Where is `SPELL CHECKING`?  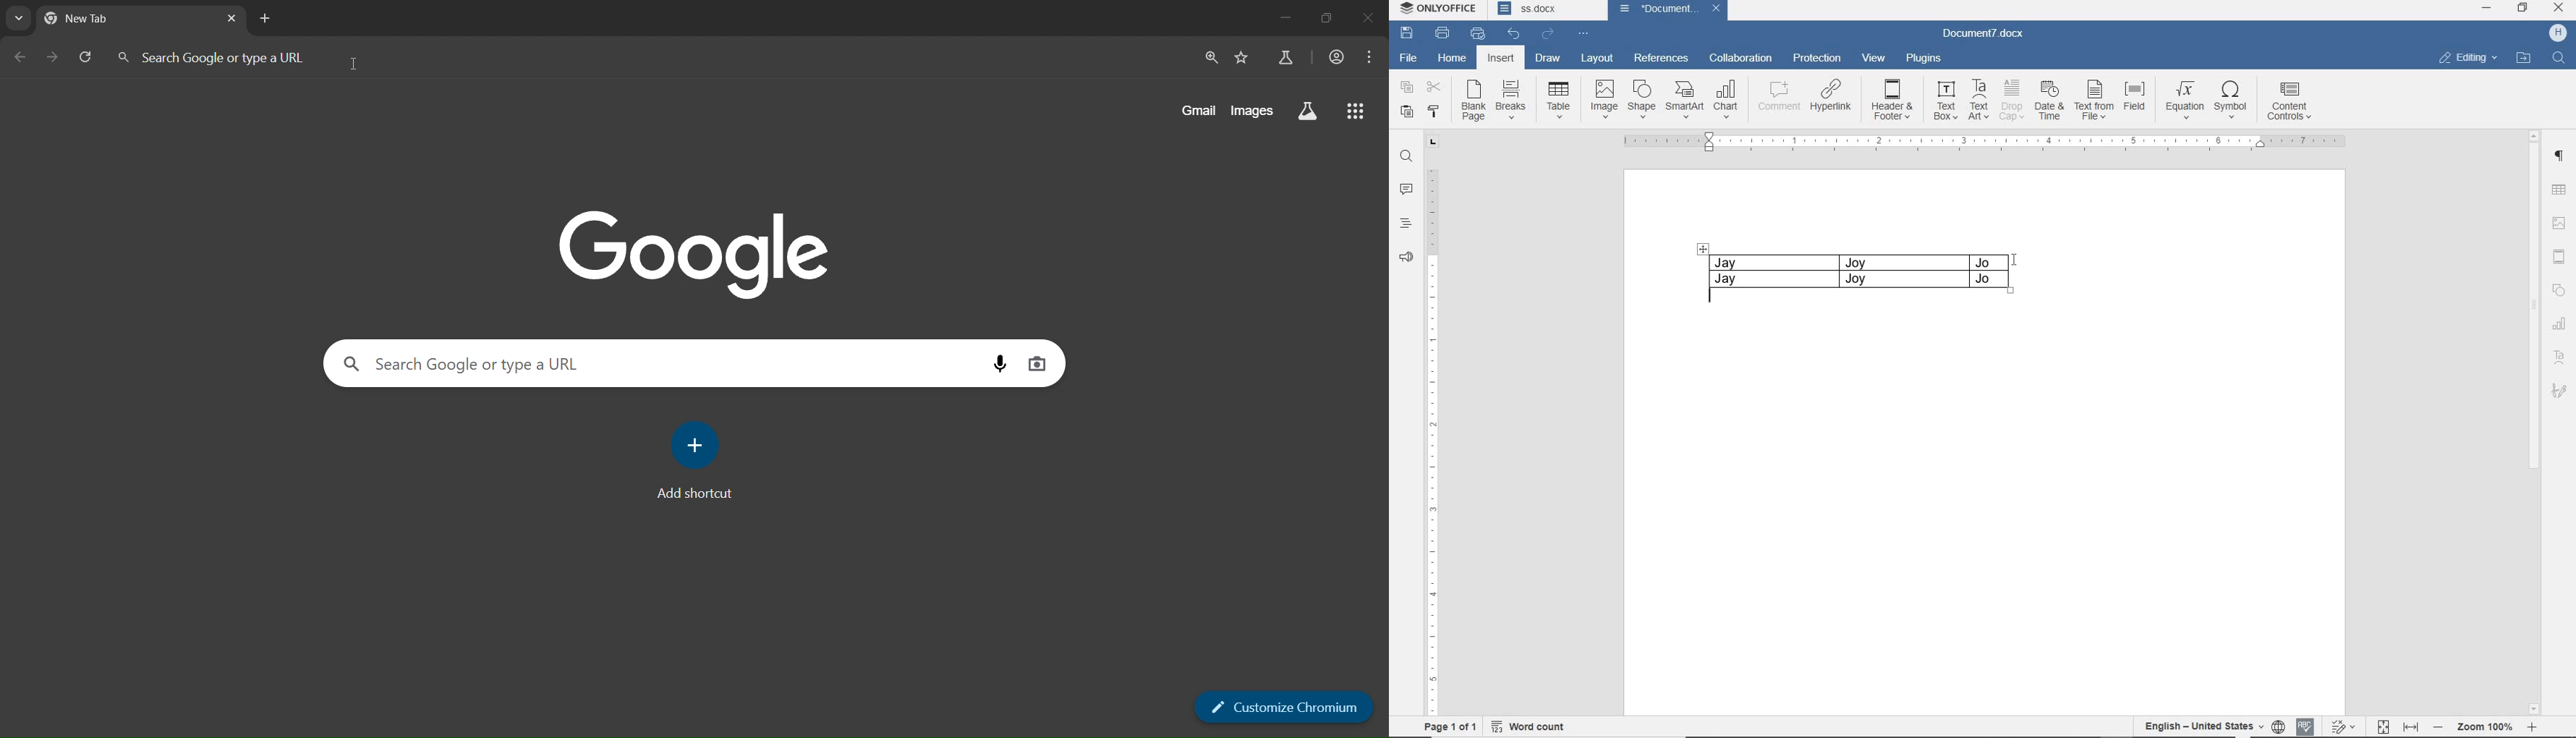
SPELL CHECKING is located at coordinates (2307, 725).